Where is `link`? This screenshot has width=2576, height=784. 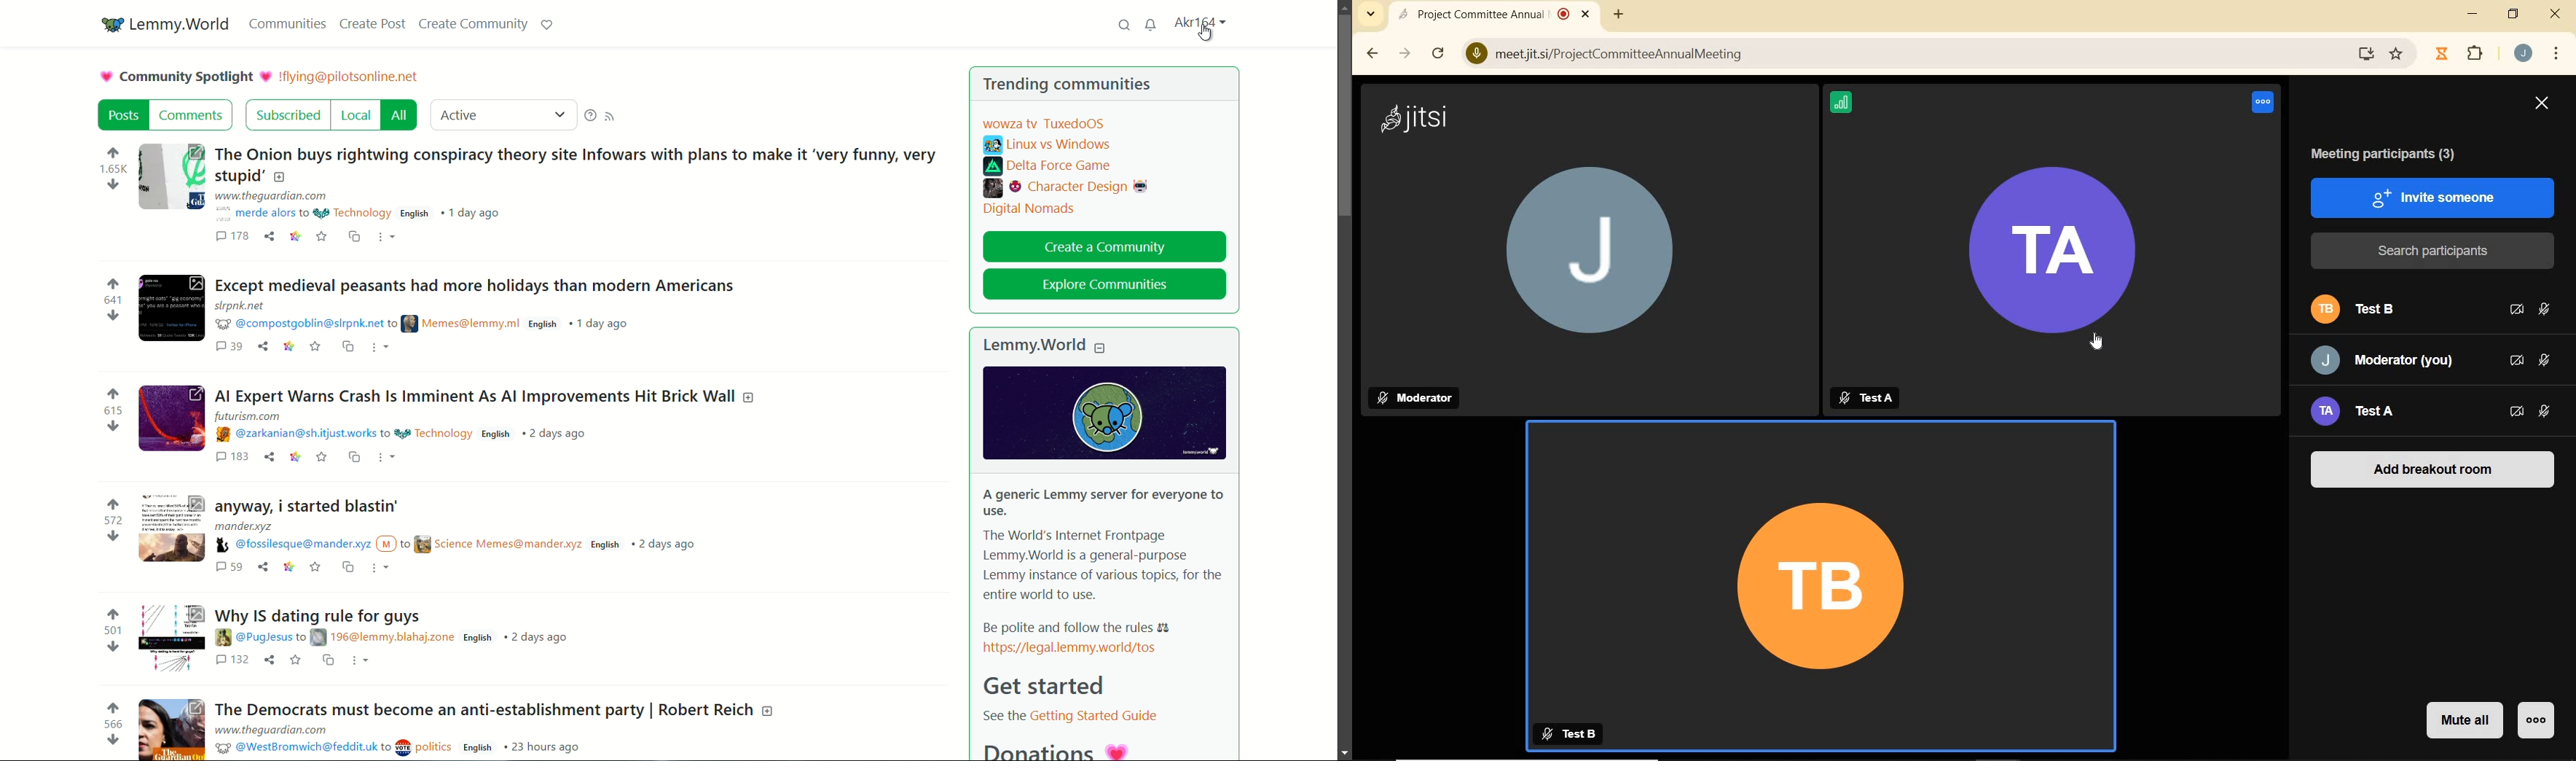
link is located at coordinates (296, 457).